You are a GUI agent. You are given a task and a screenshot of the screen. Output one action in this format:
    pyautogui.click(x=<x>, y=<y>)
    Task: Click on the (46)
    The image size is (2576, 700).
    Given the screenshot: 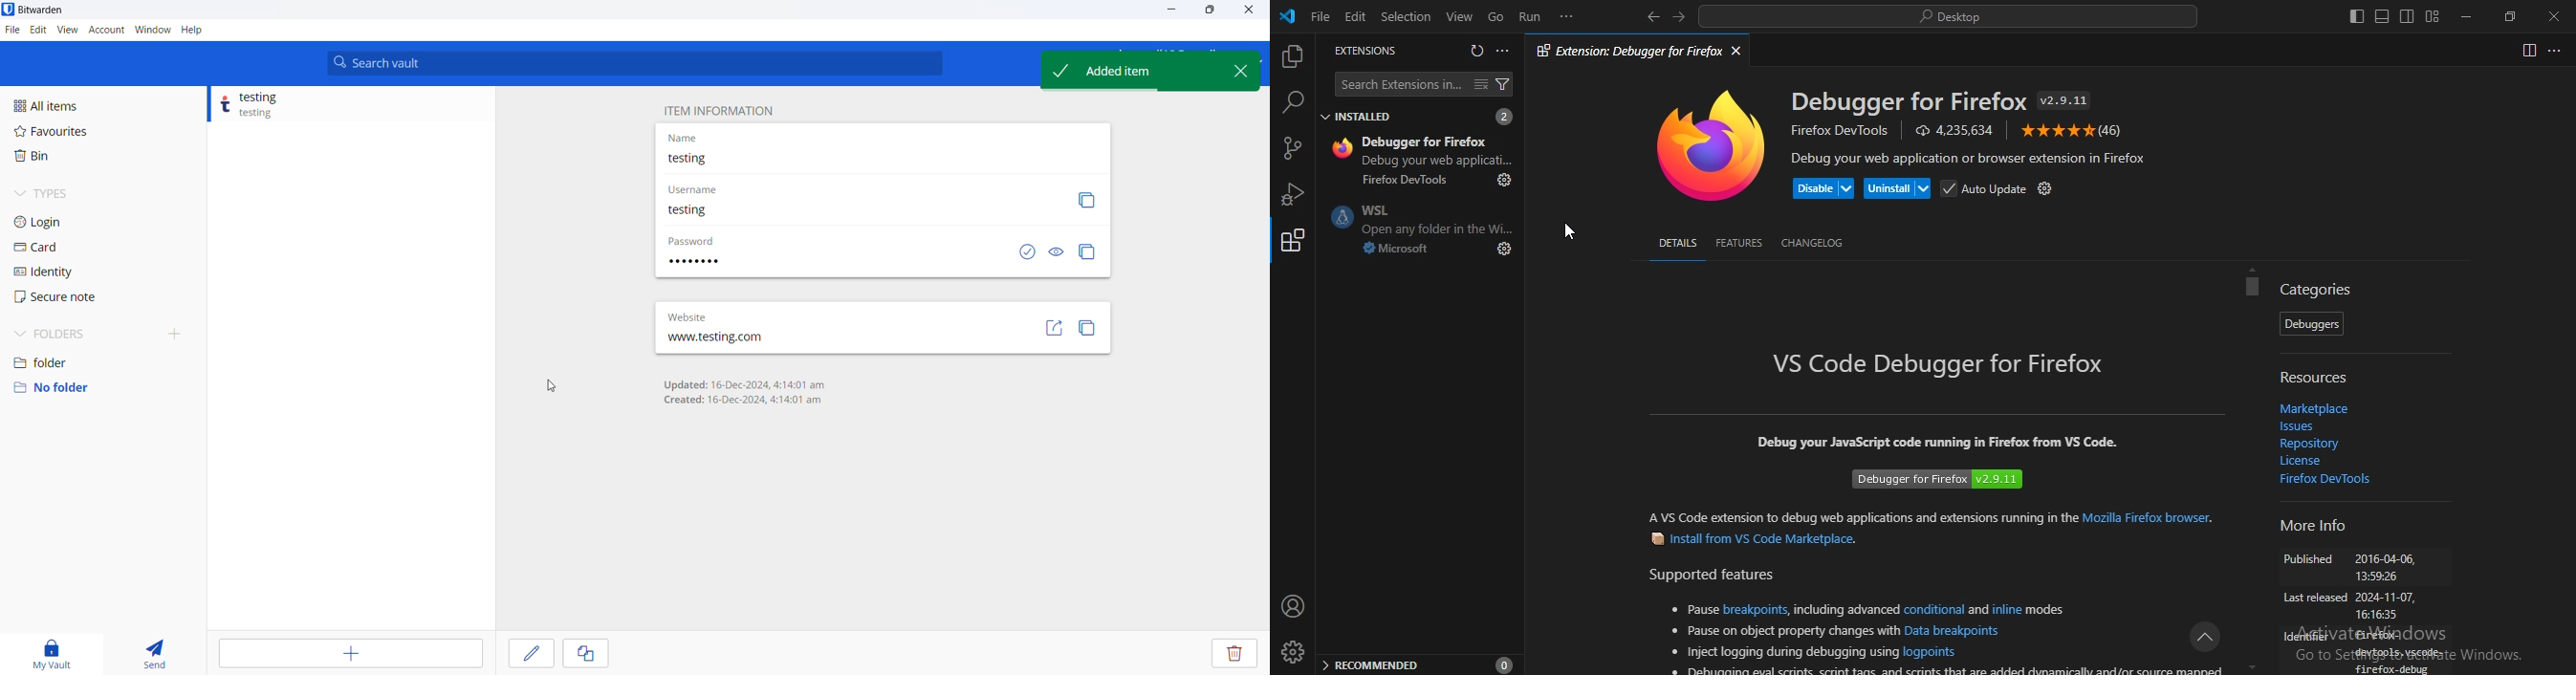 What is the action you would take?
    pyautogui.click(x=2111, y=130)
    